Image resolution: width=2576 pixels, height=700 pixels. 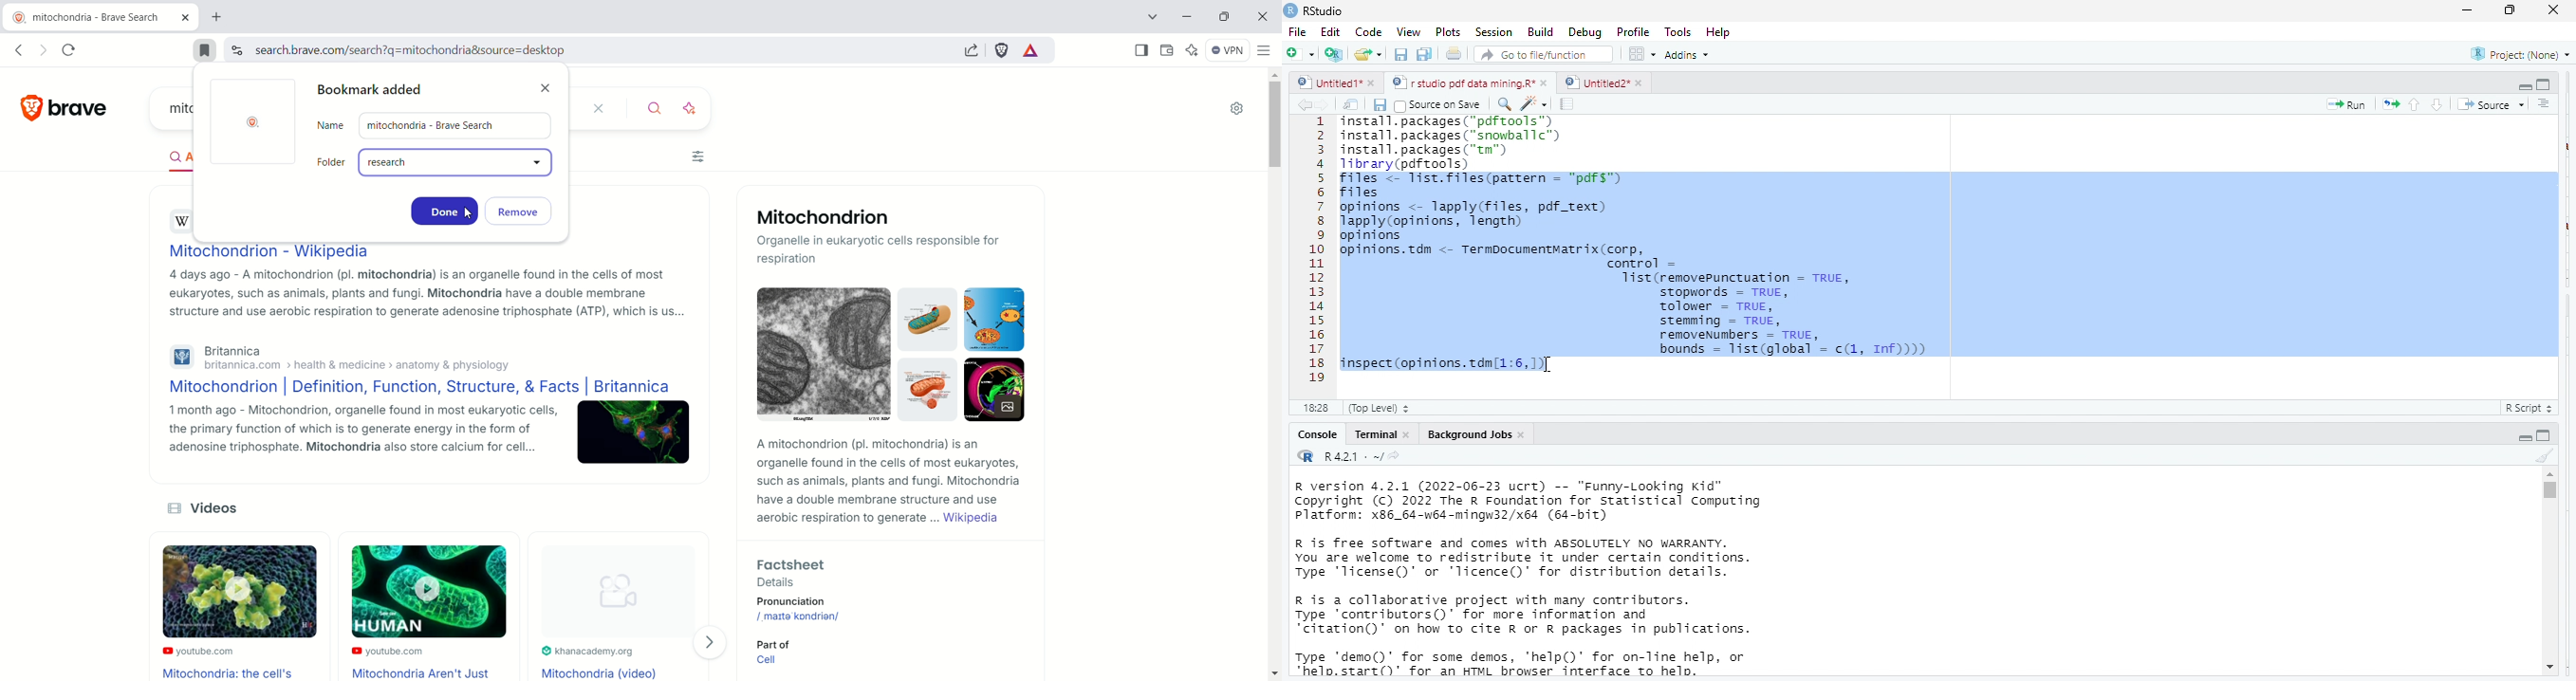 I want to click on options, so click(x=1643, y=53).